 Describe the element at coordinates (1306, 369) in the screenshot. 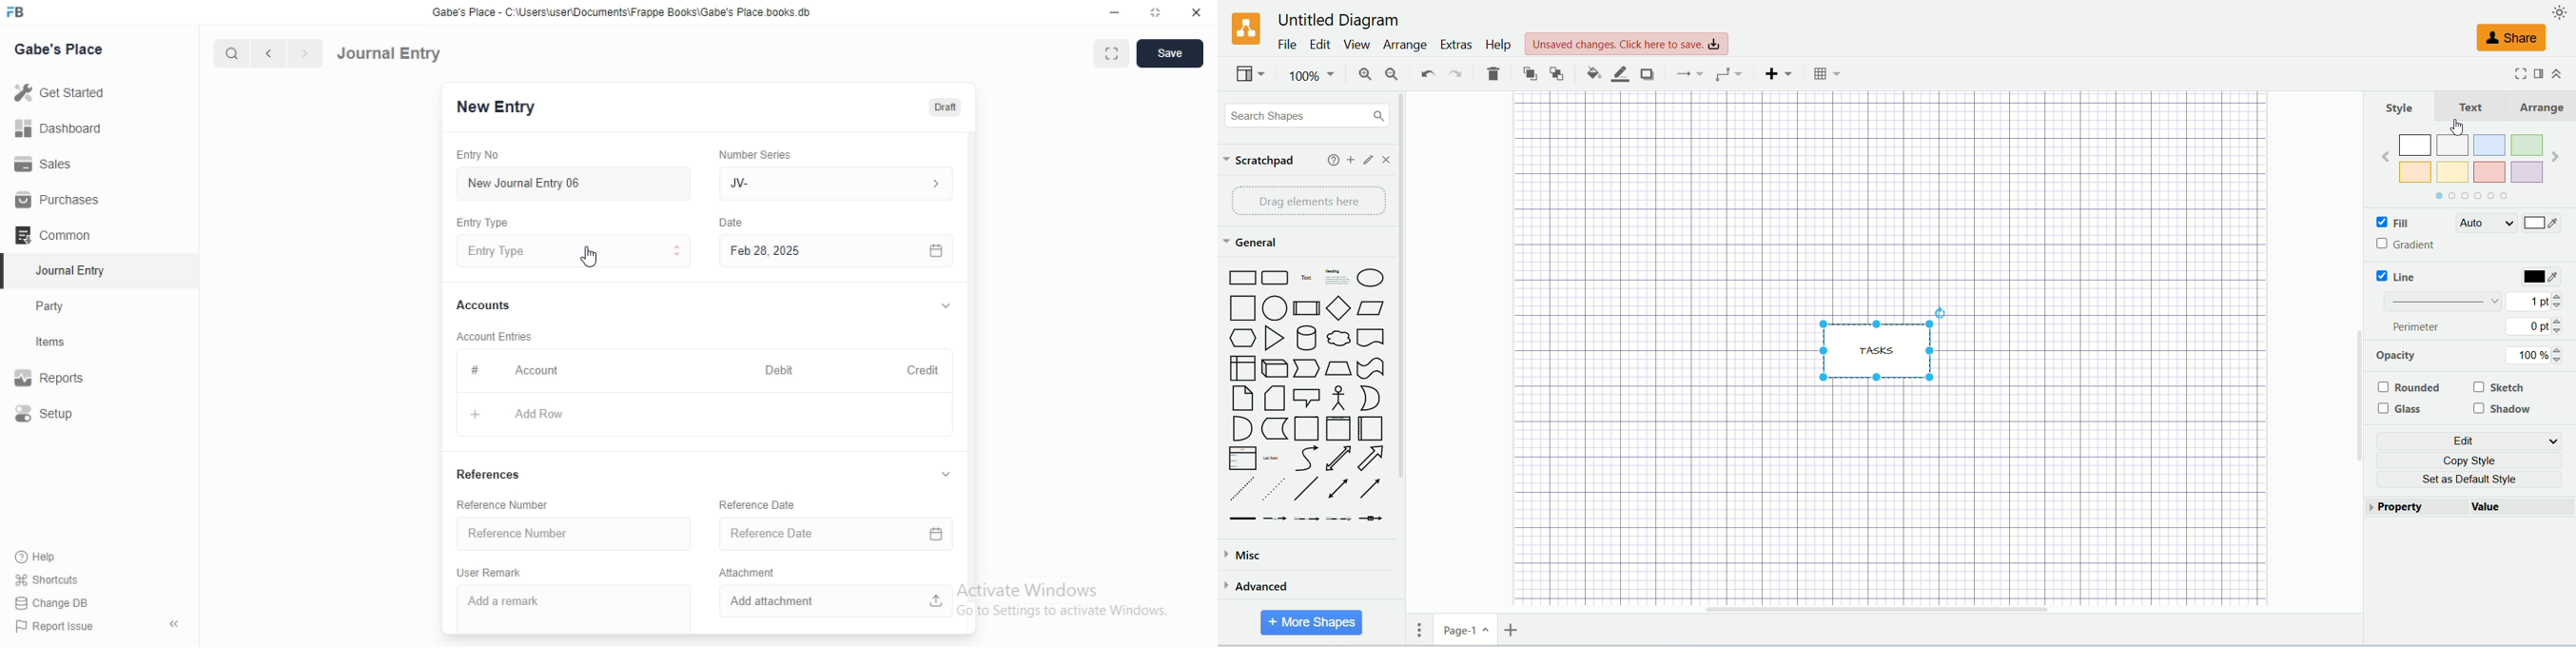

I see `Step` at that location.